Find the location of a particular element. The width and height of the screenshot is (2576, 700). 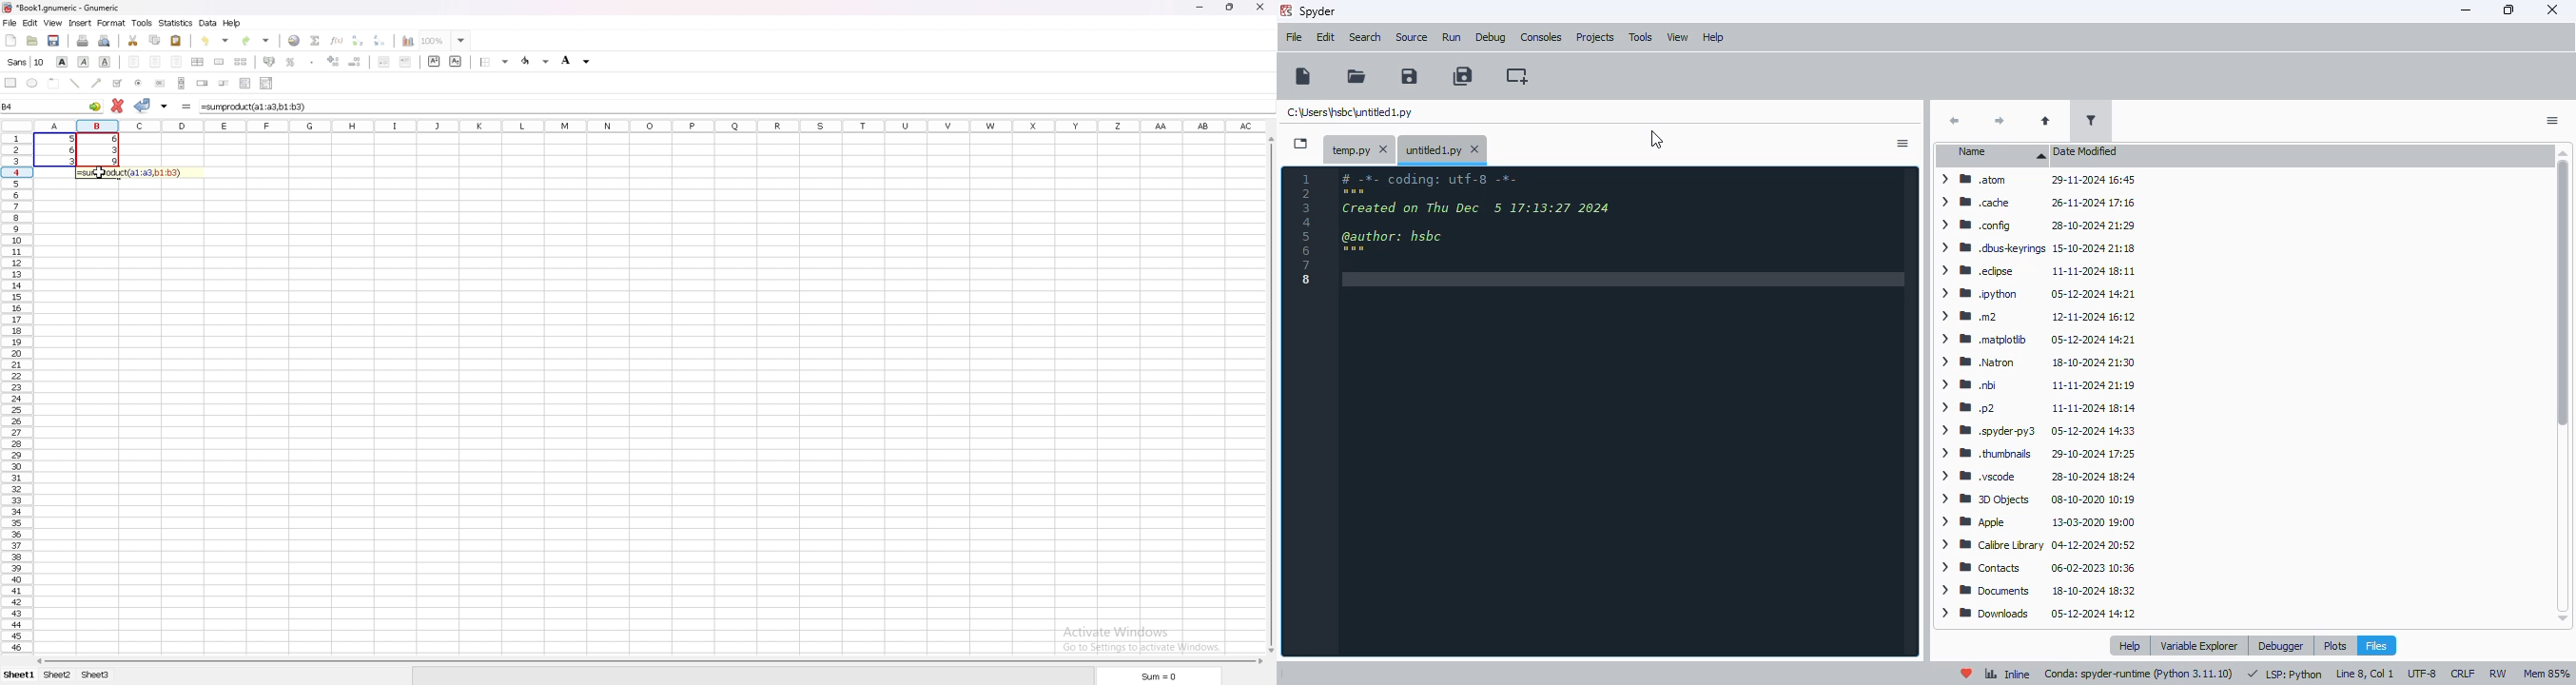

run is located at coordinates (1452, 38).